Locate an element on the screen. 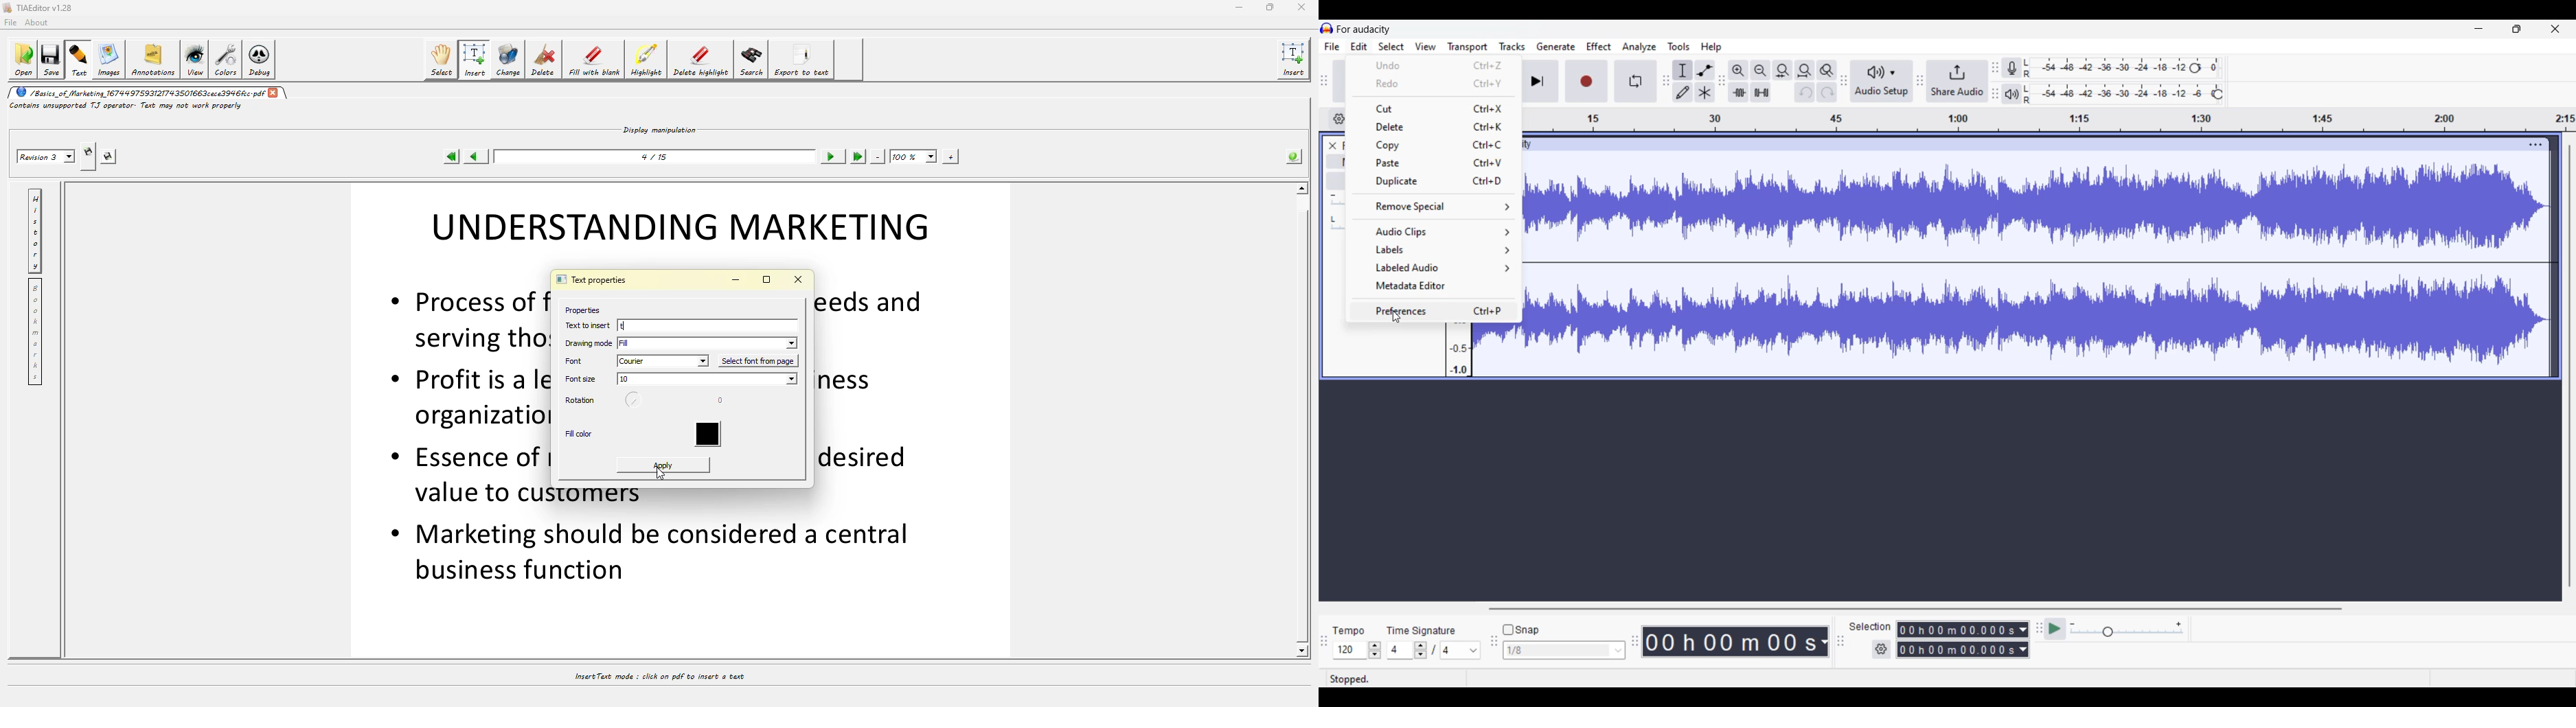 Image resolution: width=2576 pixels, height=728 pixels. Multi-tool is located at coordinates (1705, 92).